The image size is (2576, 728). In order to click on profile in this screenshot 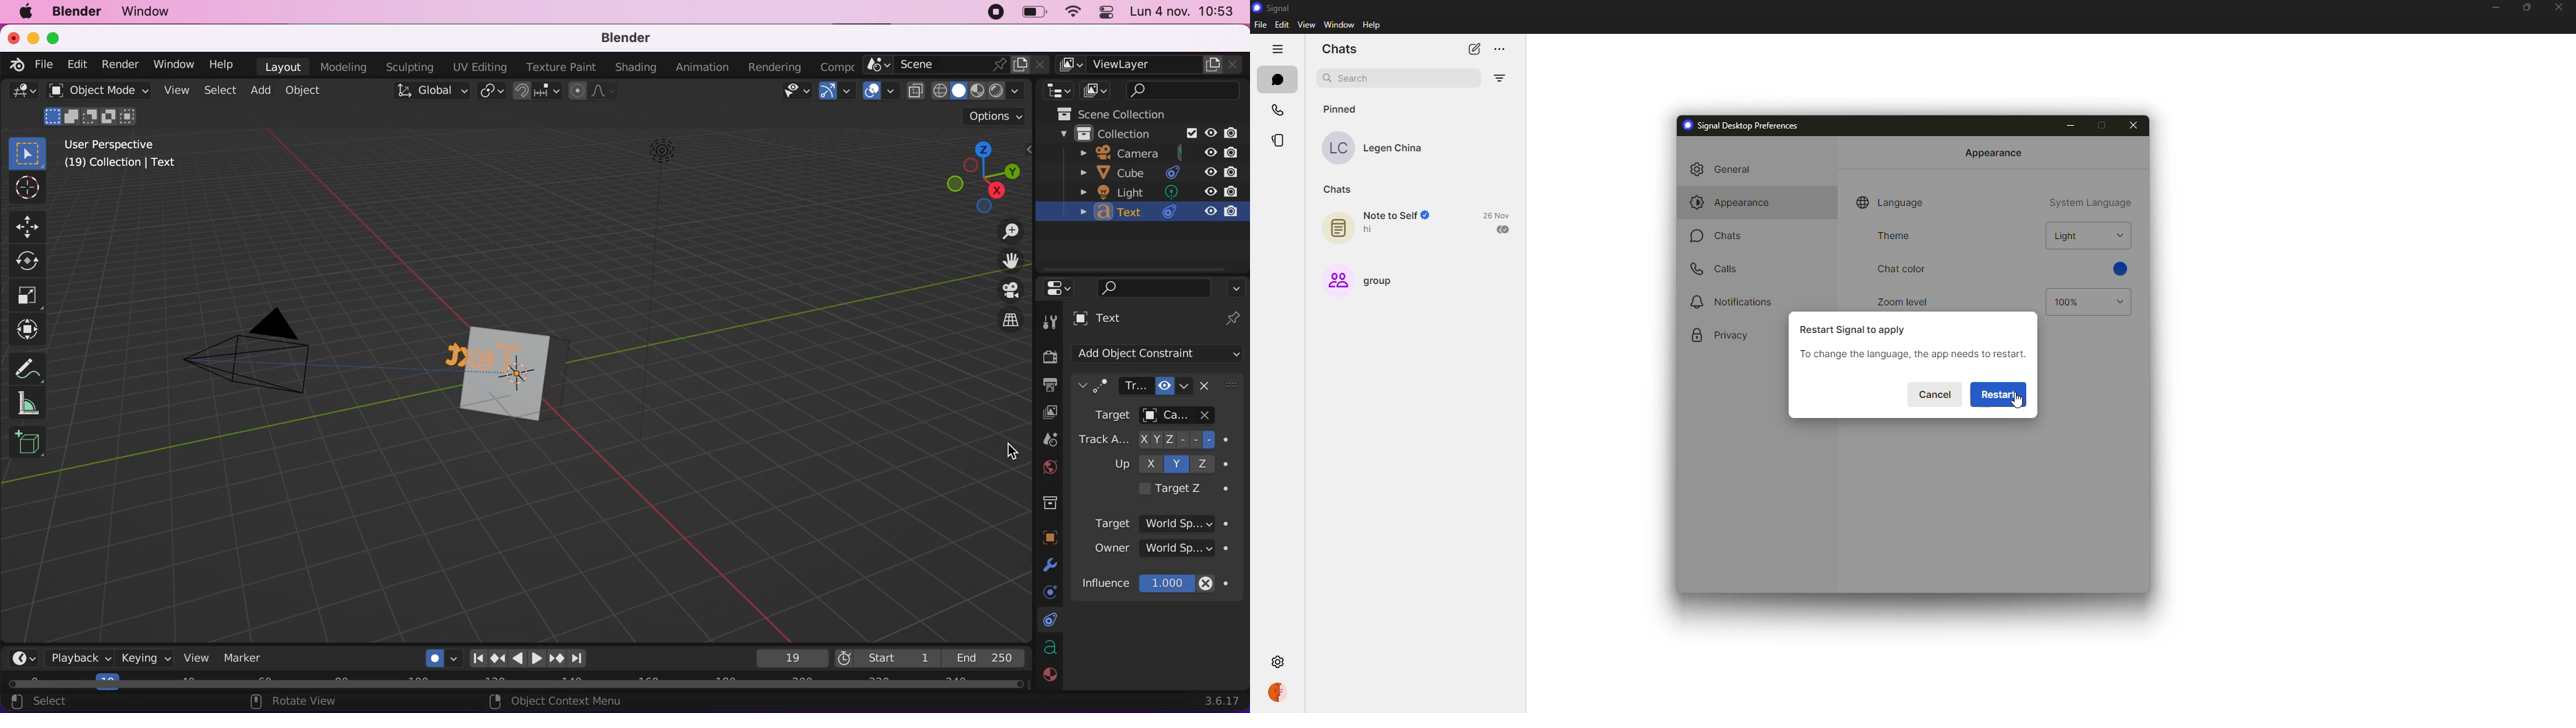, I will do `click(1280, 692)`.